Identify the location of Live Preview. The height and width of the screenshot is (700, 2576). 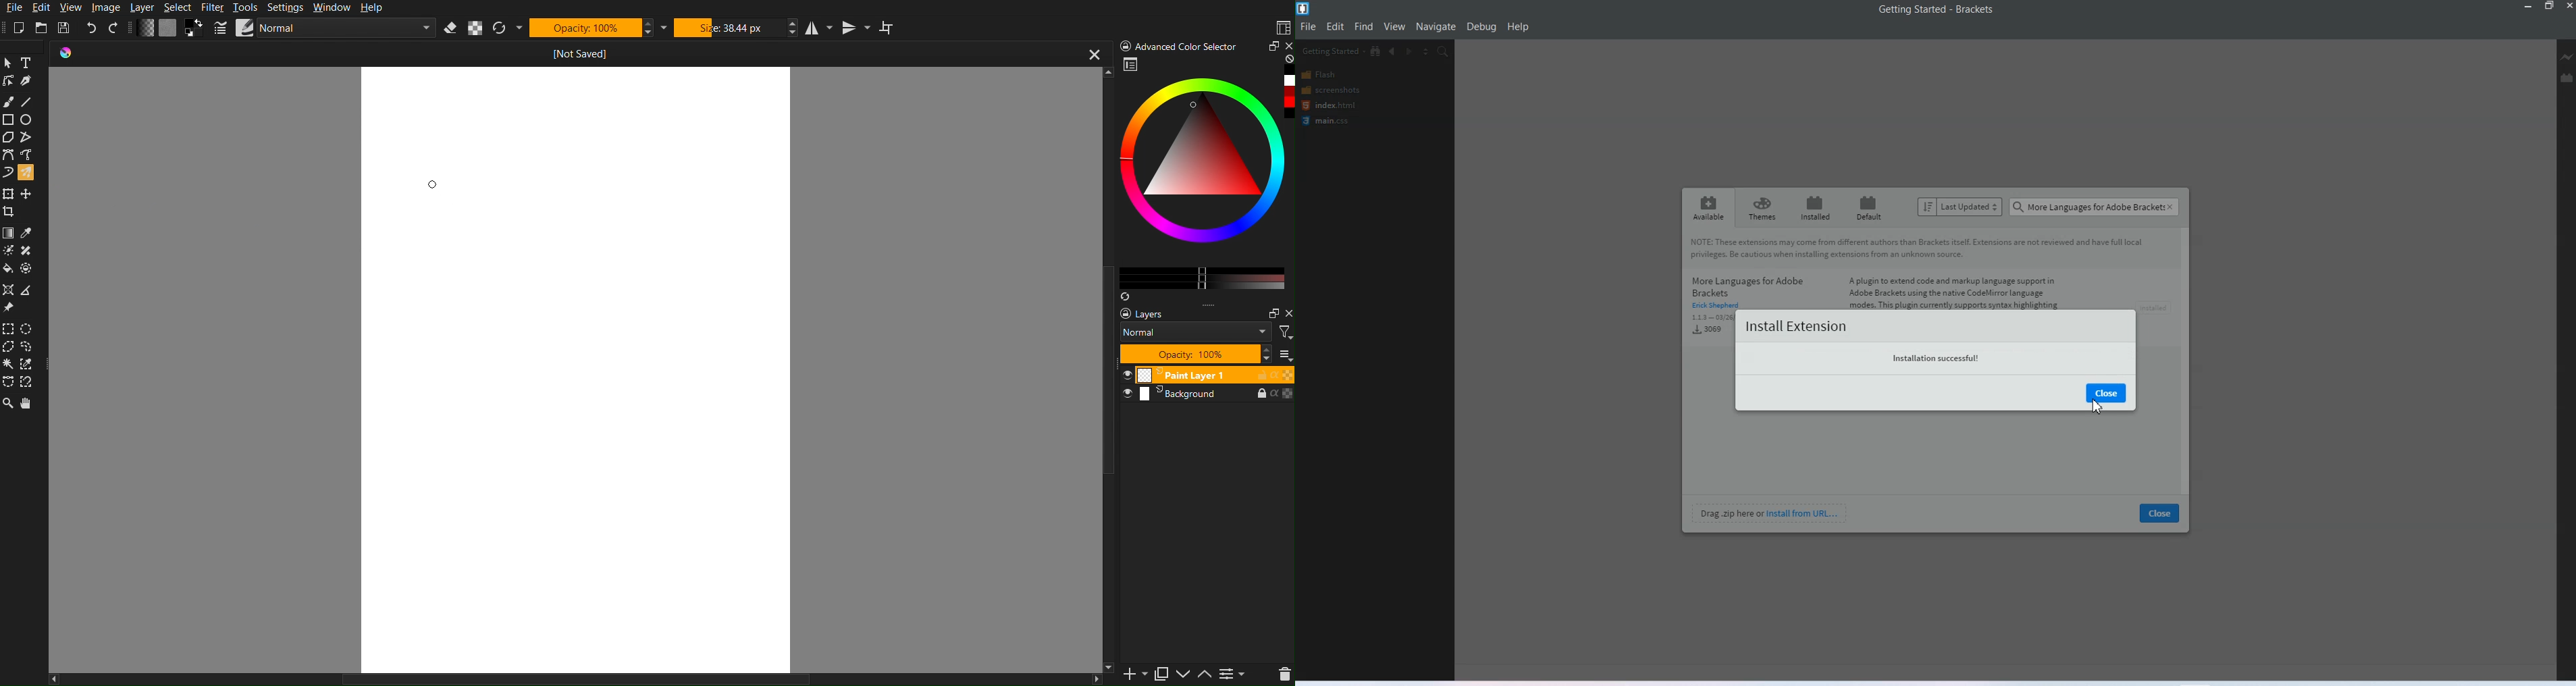
(2568, 57).